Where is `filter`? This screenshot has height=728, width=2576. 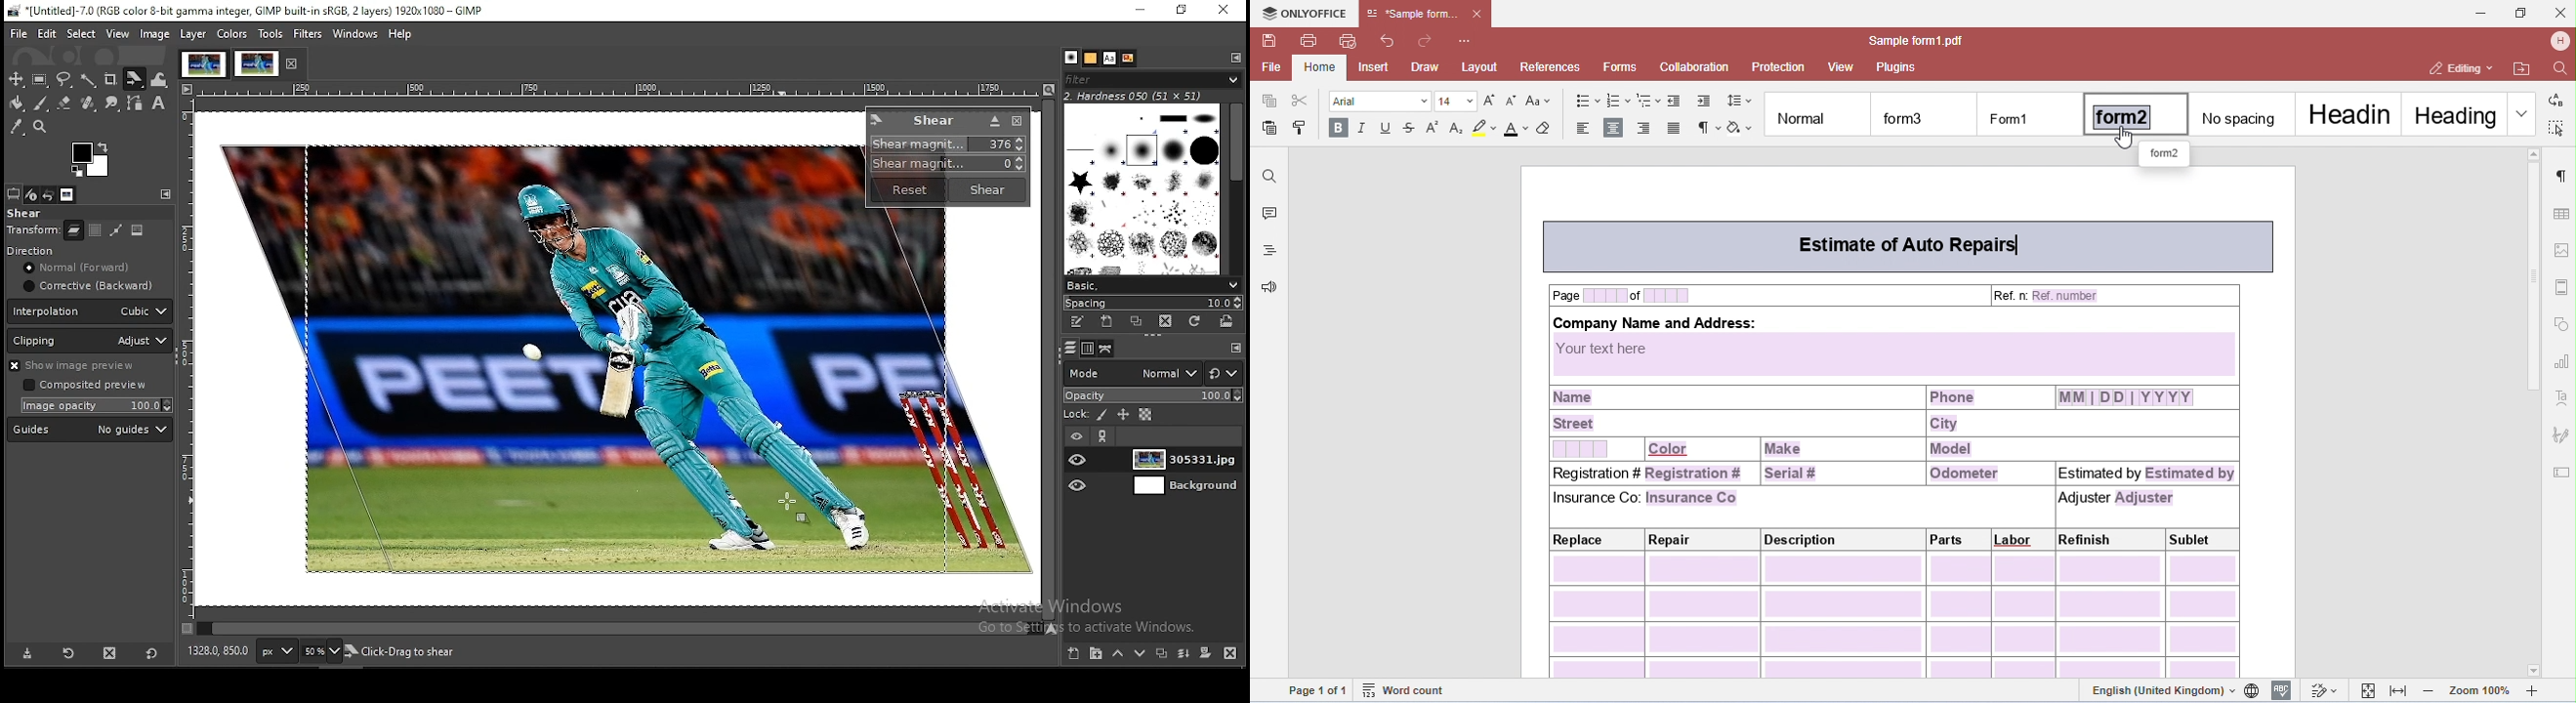
filter is located at coordinates (1153, 79).